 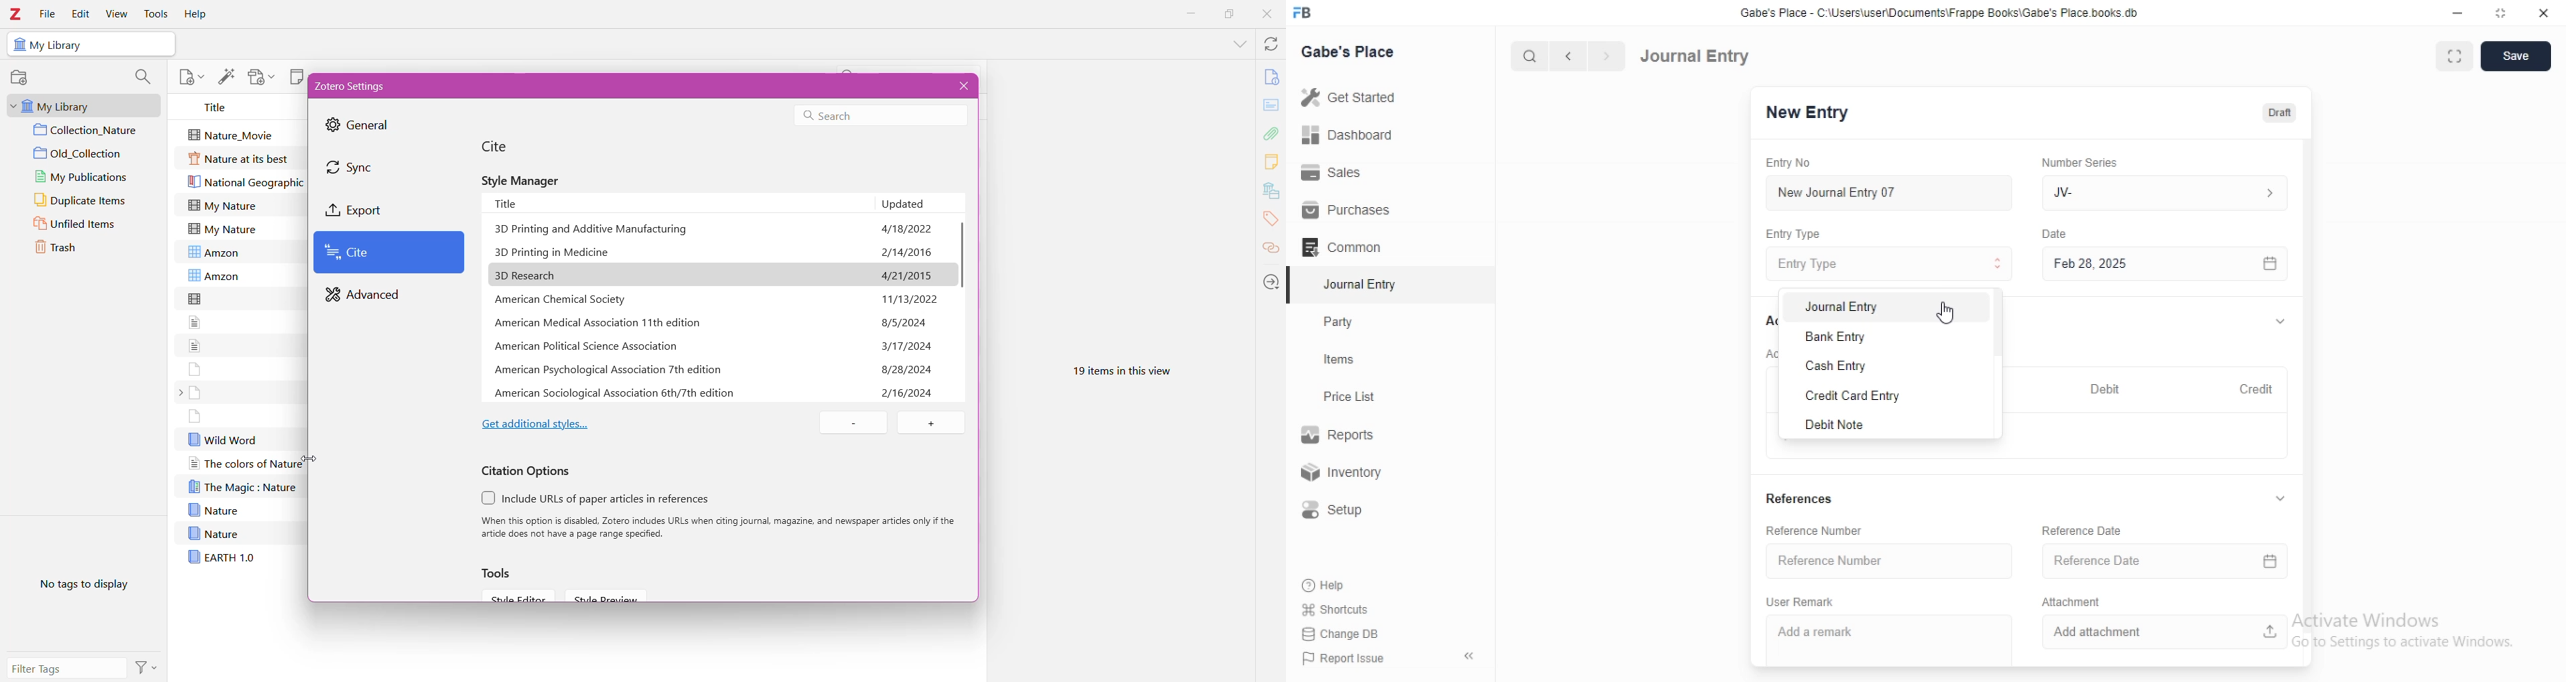 I want to click on Entry No, so click(x=1792, y=163).